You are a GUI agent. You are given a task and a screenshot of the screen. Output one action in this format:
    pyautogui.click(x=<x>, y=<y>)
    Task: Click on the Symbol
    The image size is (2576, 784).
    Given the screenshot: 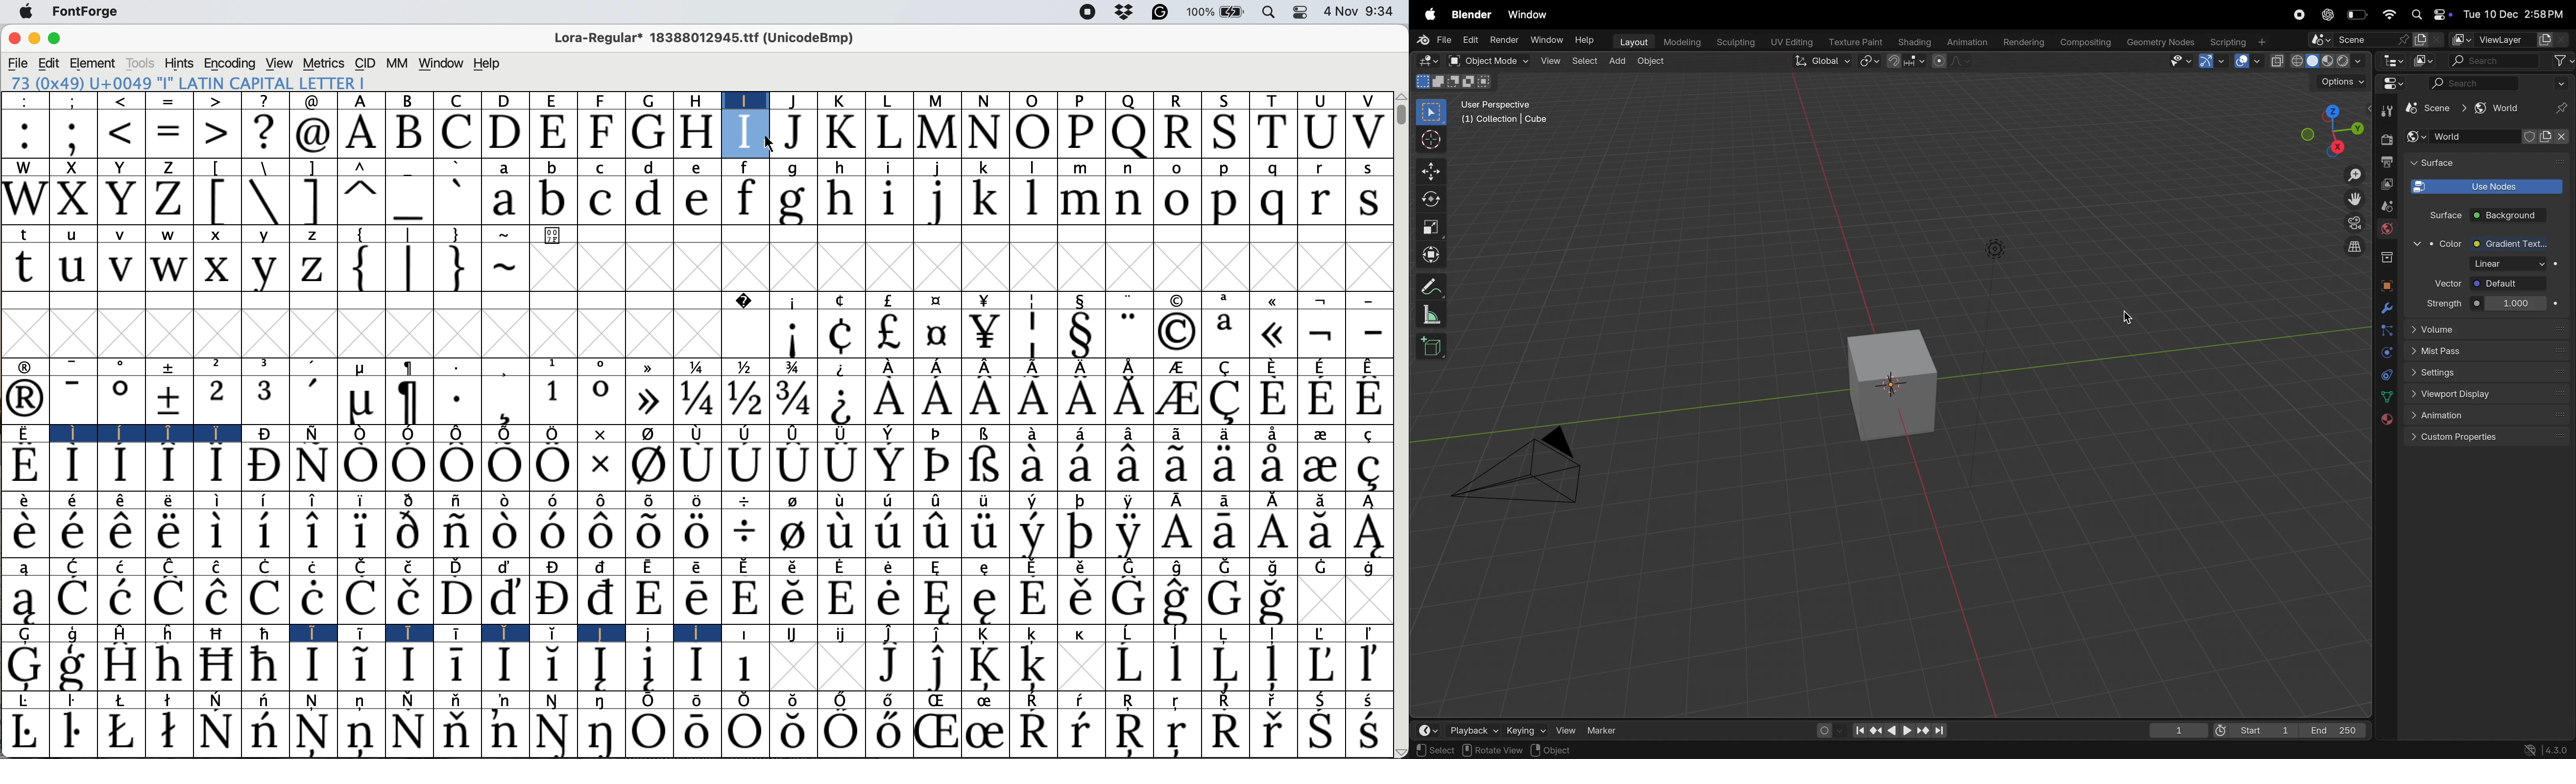 What is the action you would take?
    pyautogui.click(x=603, y=734)
    